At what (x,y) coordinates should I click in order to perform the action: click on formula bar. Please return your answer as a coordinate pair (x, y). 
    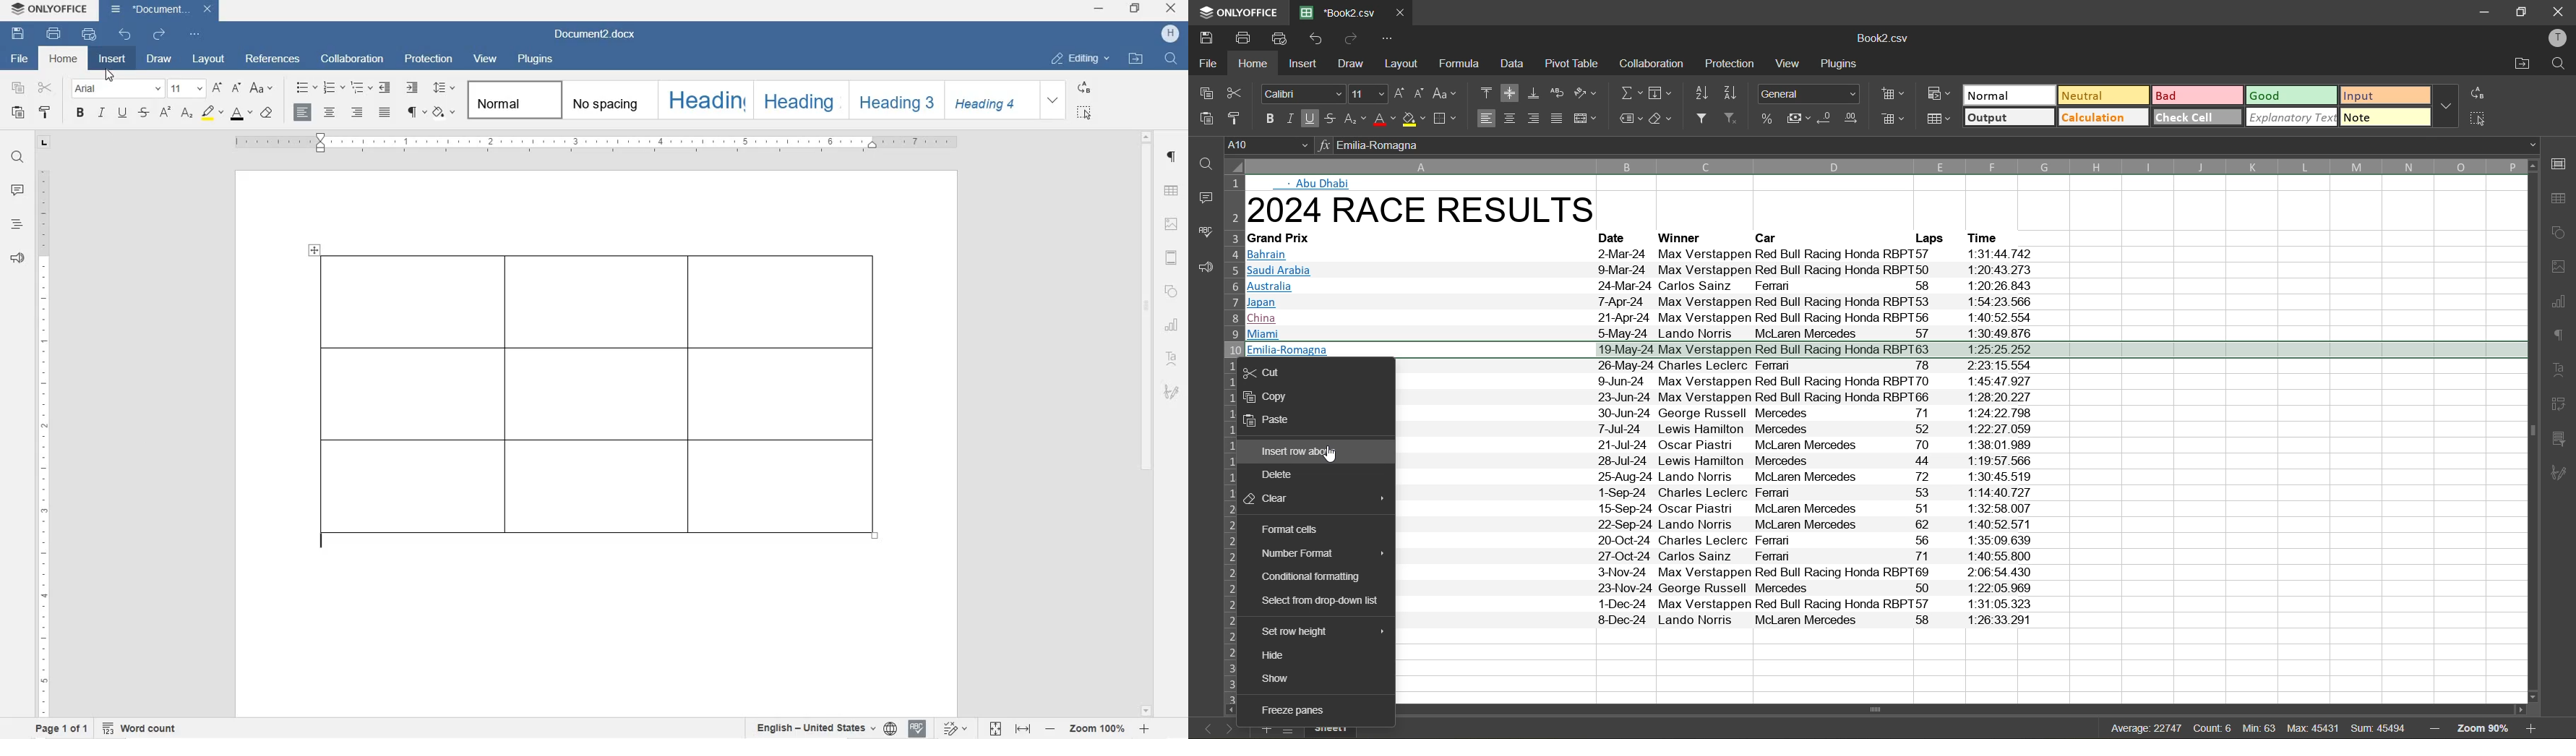
    Looking at the image, I should click on (1938, 145).